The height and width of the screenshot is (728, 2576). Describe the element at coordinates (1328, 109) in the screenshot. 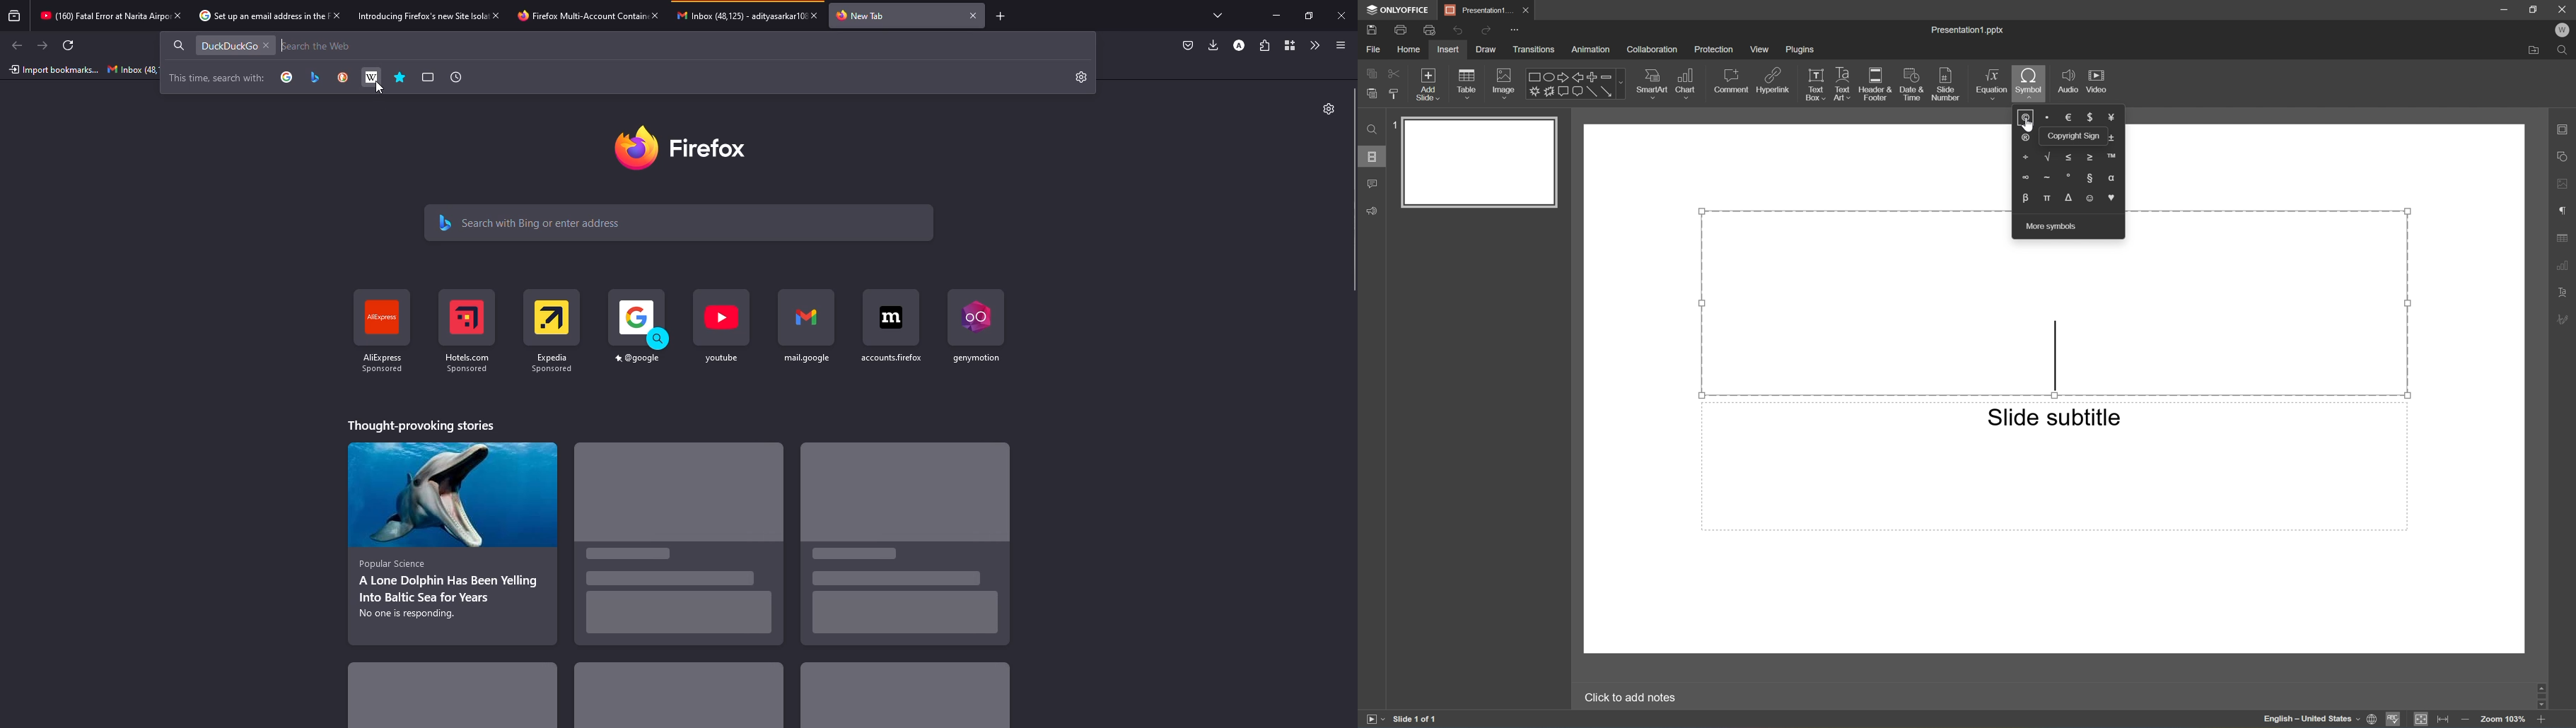

I see `settings` at that location.